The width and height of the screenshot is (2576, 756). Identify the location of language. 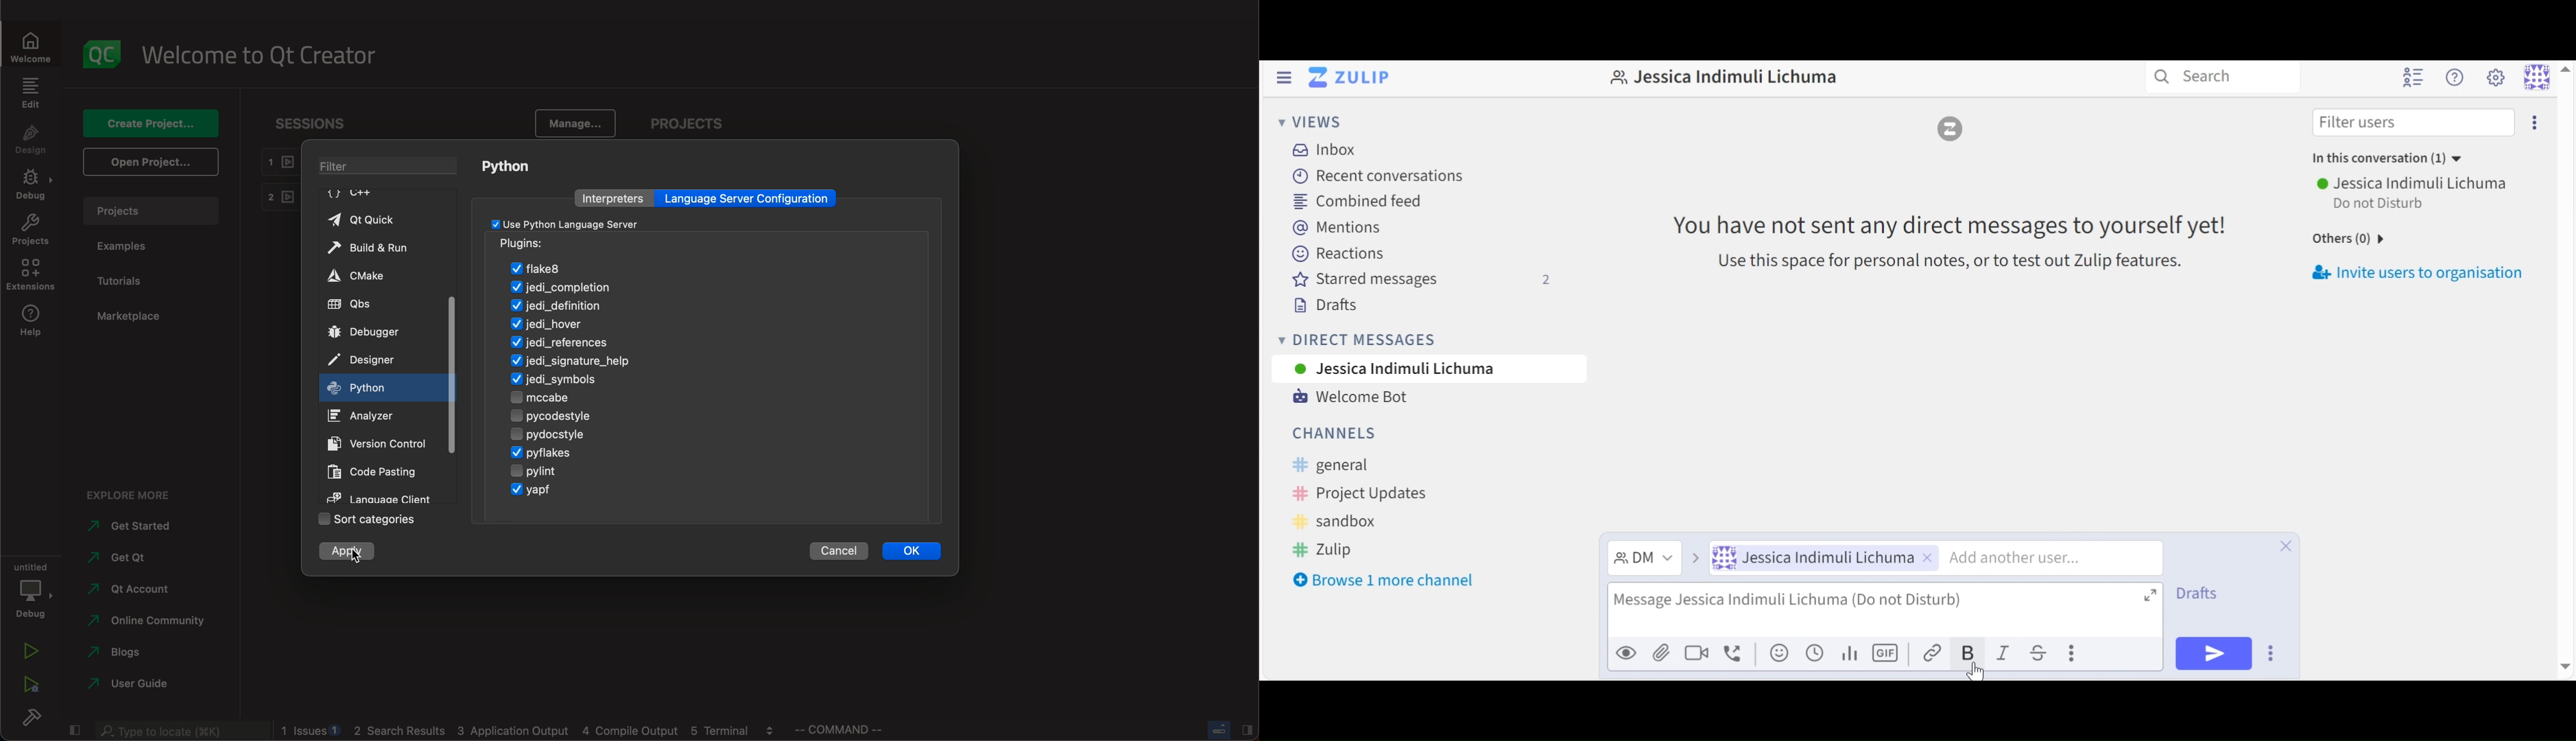
(378, 496).